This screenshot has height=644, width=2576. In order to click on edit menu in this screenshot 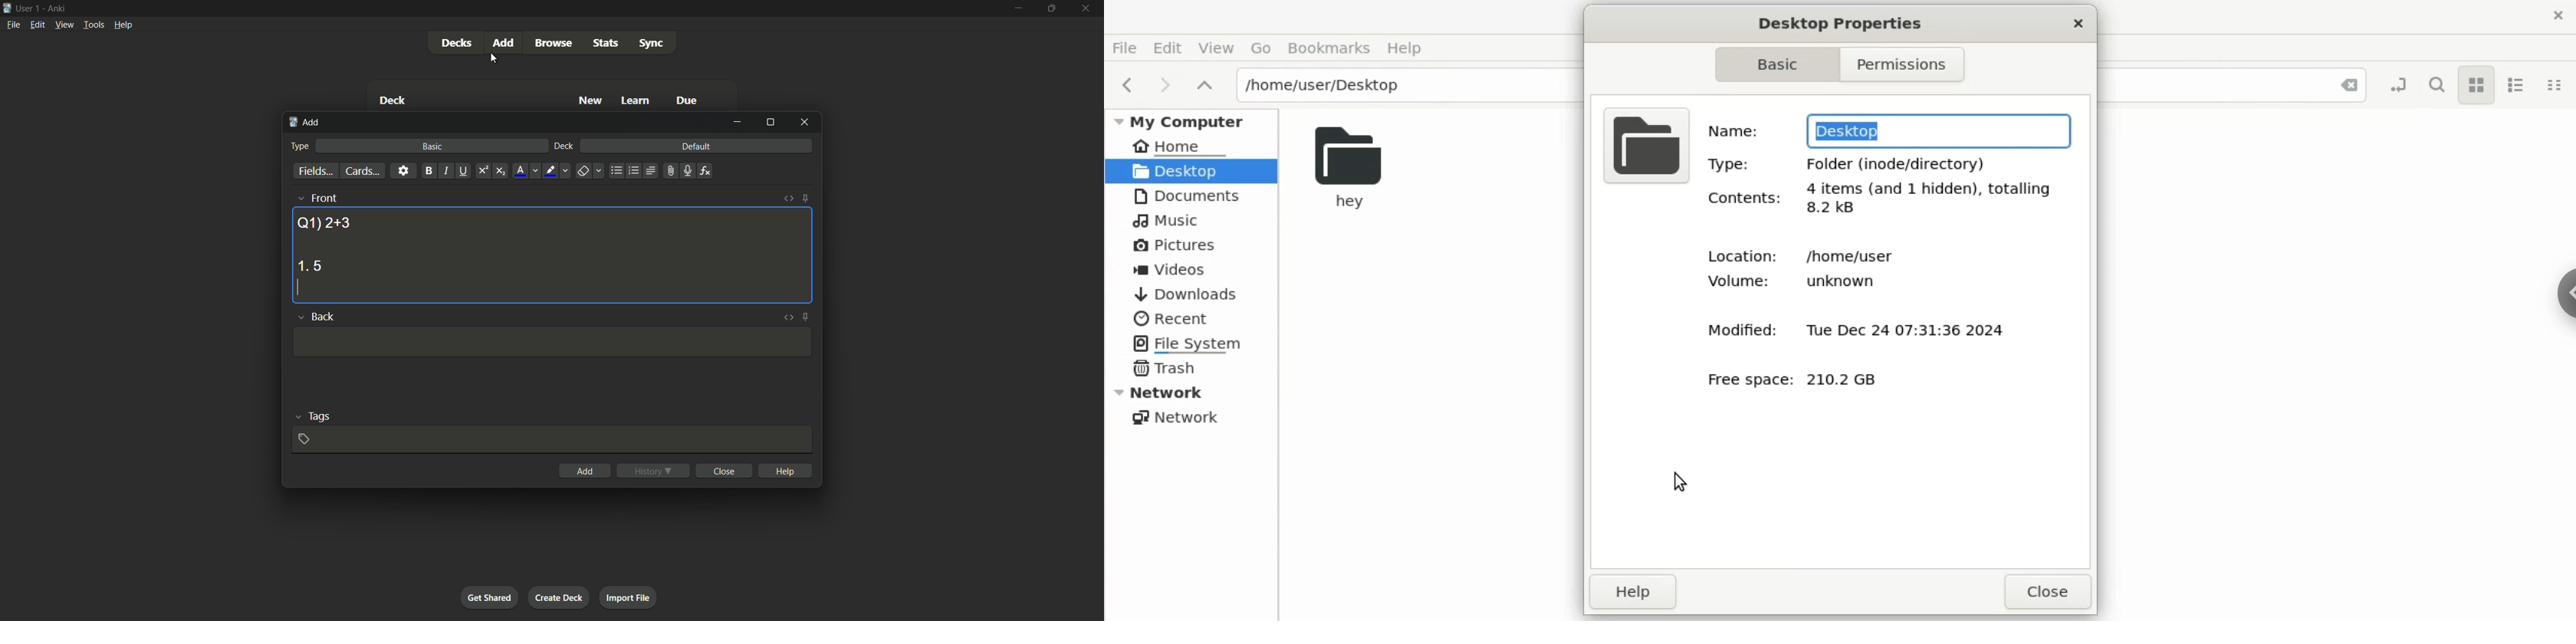, I will do `click(38, 24)`.